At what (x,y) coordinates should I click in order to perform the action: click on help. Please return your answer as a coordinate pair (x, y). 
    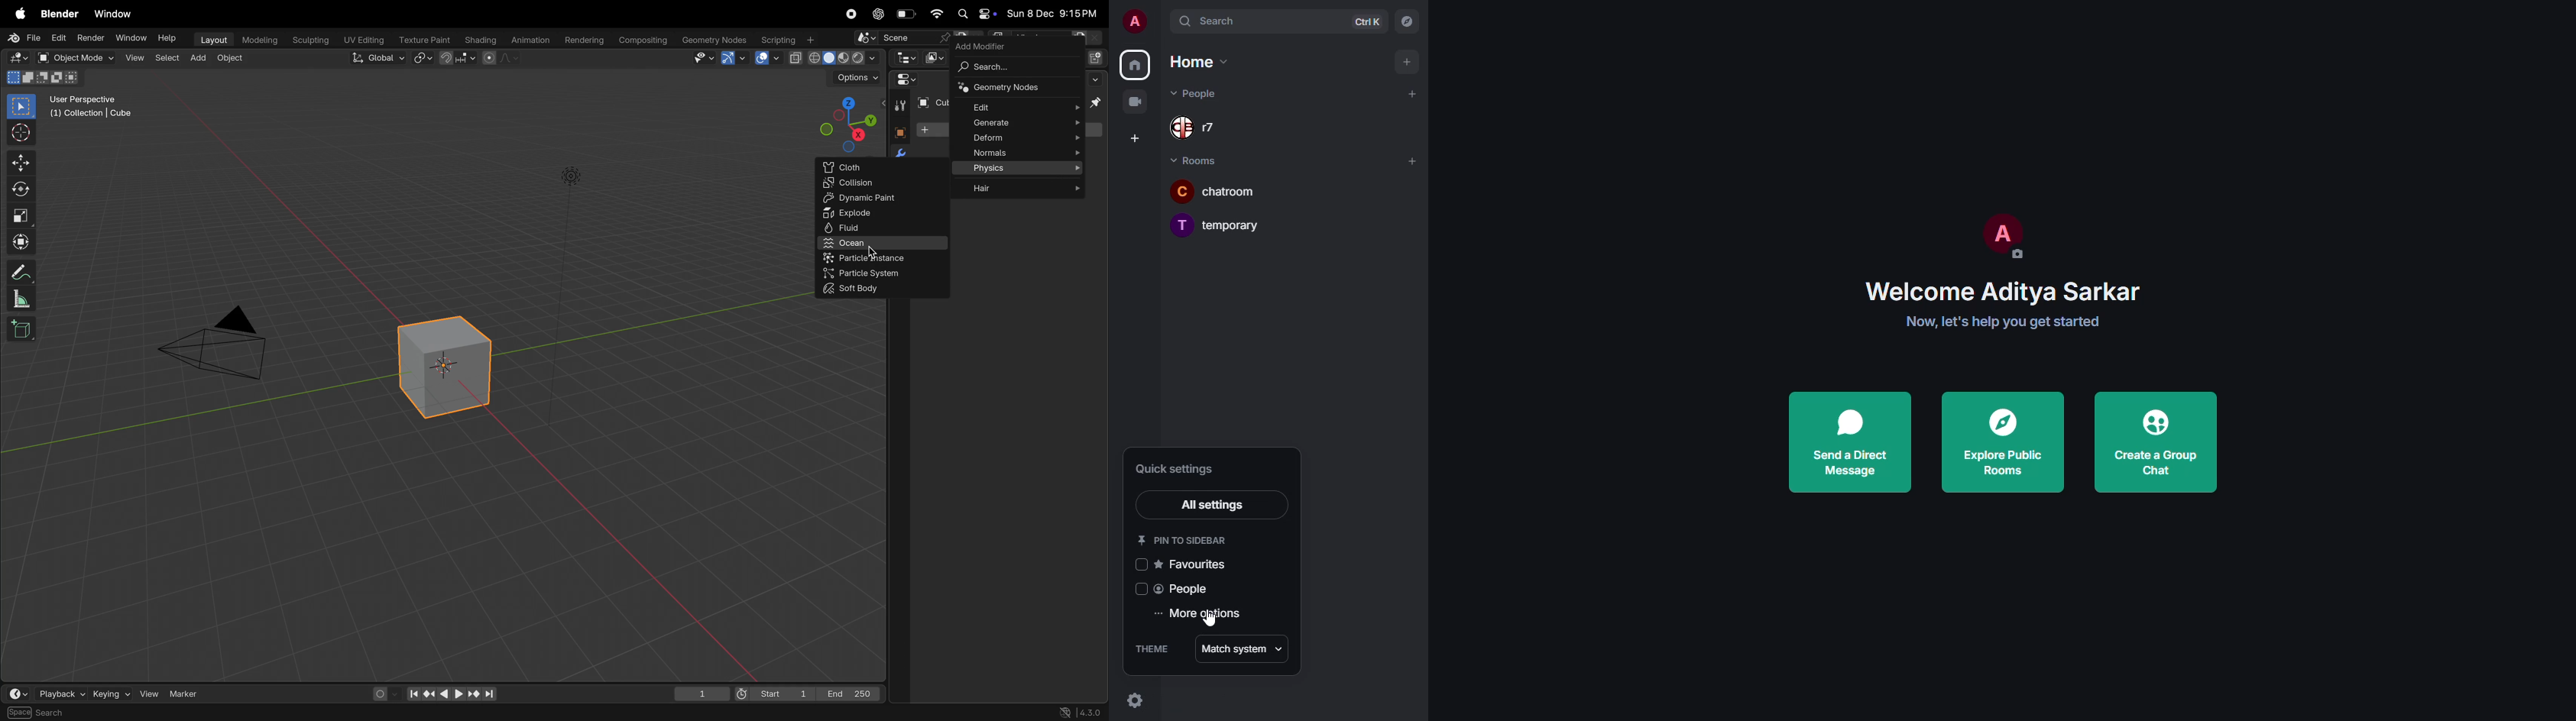
    Looking at the image, I should click on (169, 40).